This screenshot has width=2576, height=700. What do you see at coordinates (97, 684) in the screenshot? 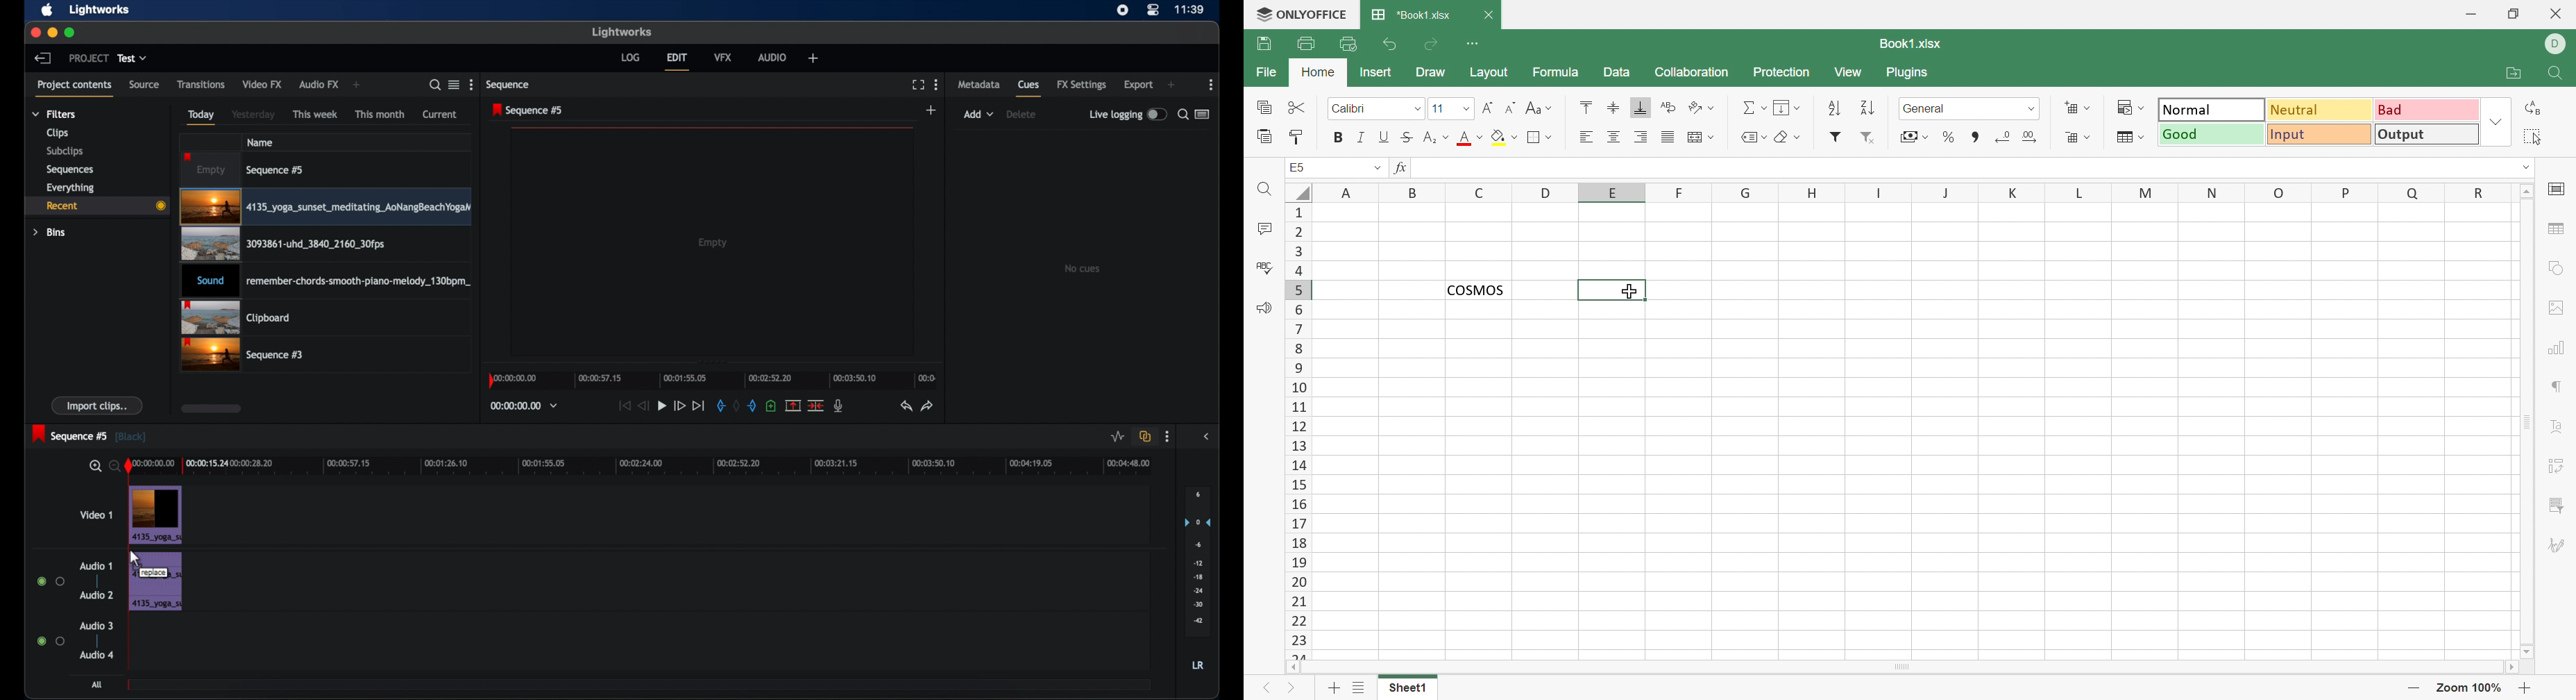
I see `all` at bounding box center [97, 684].